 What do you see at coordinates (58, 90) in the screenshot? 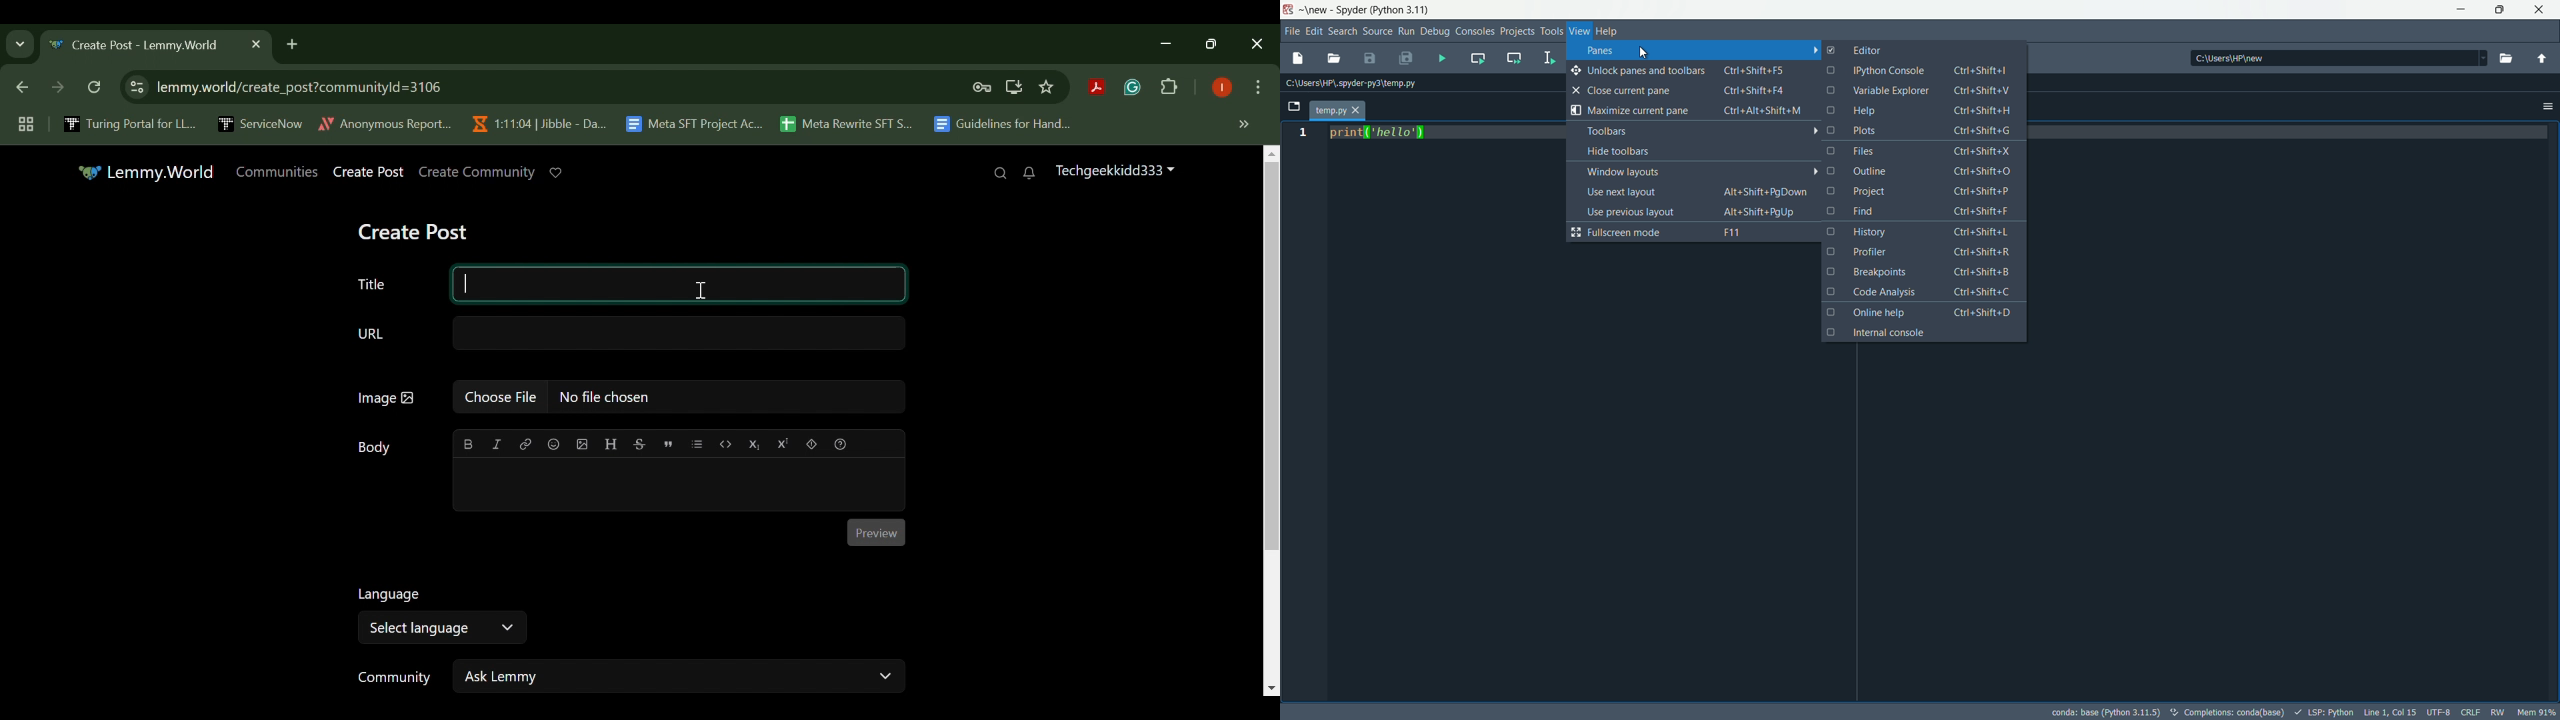
I see `Next Webpage` at bounding box center [58, 90].